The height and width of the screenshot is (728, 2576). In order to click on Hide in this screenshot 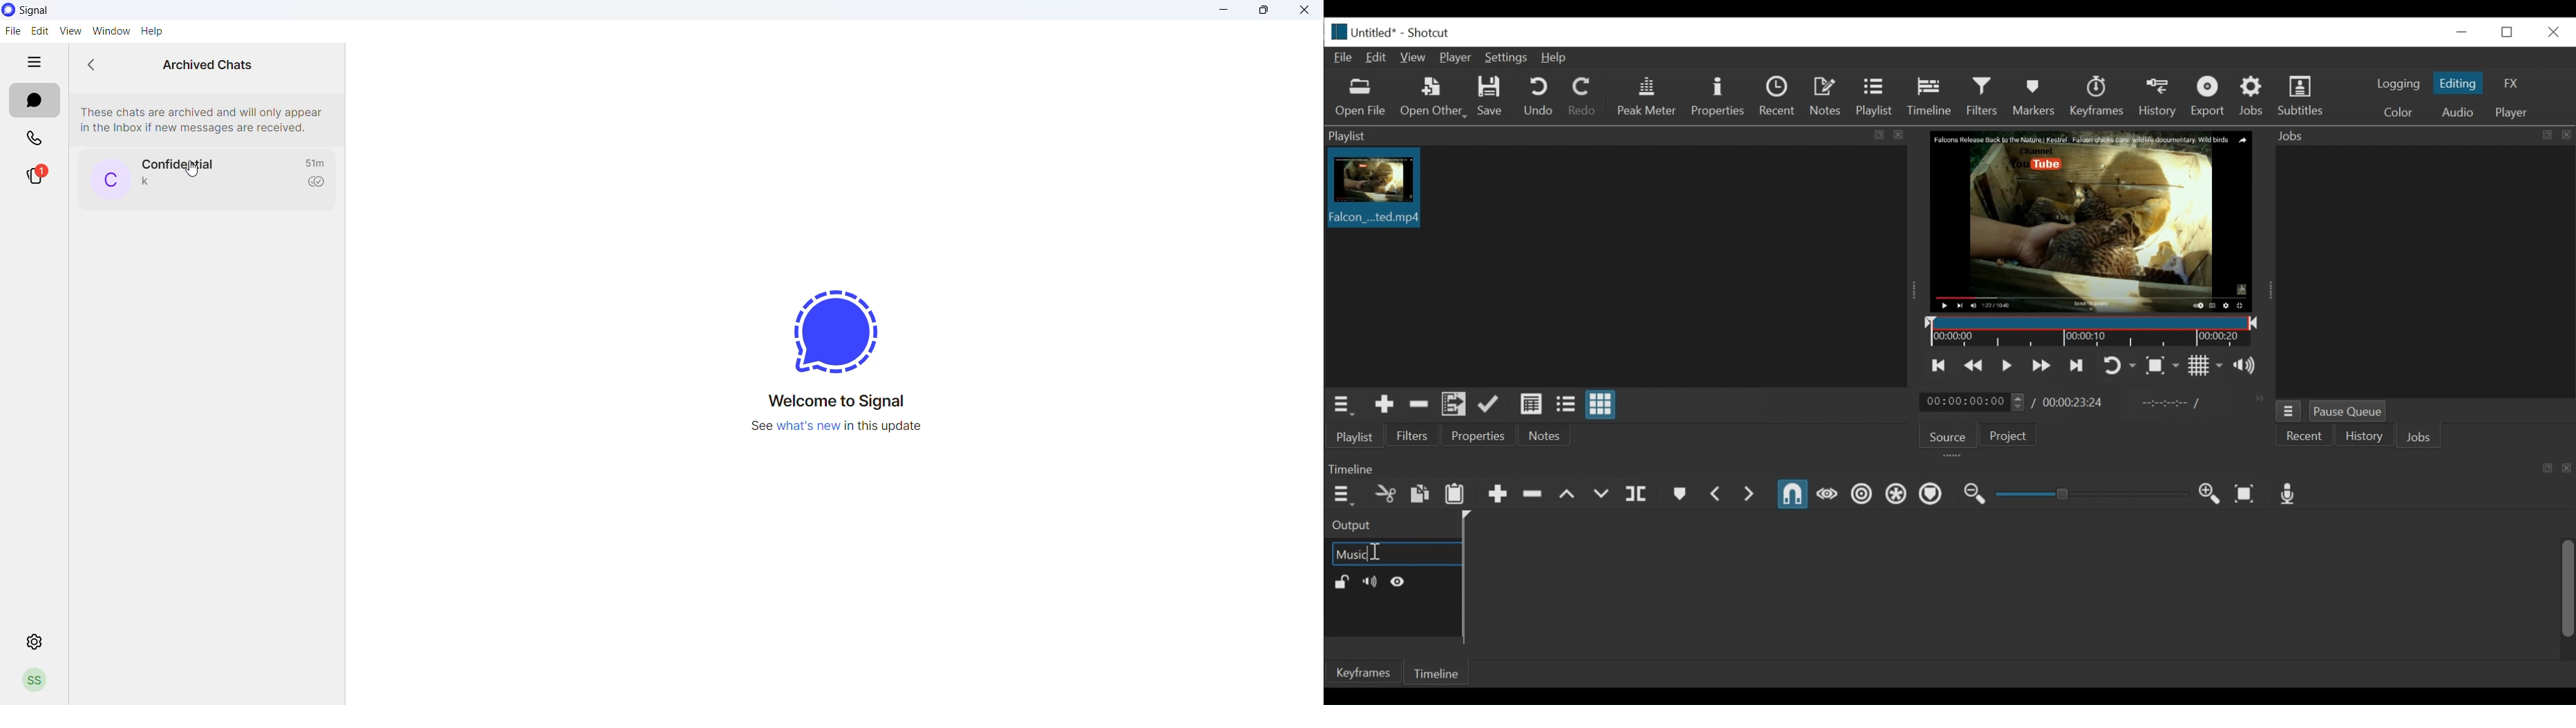, I will do `click(1399, 581)`.